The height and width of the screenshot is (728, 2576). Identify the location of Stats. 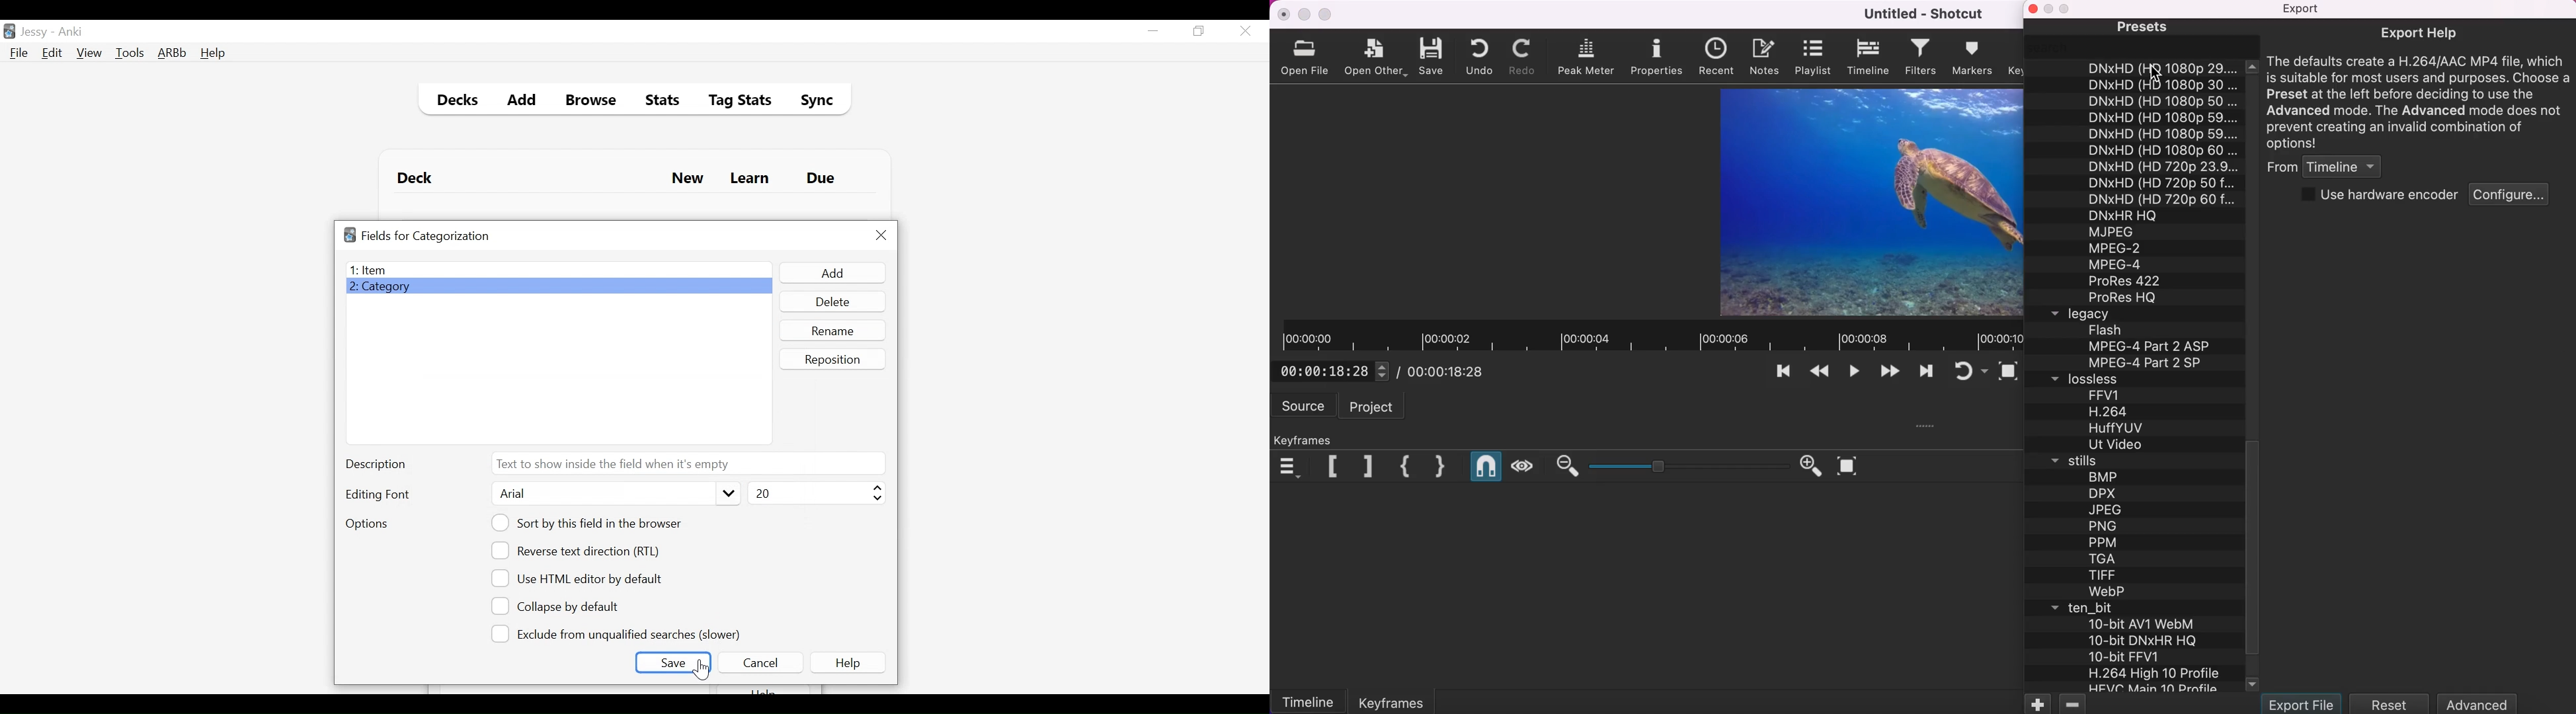
(658, 100).